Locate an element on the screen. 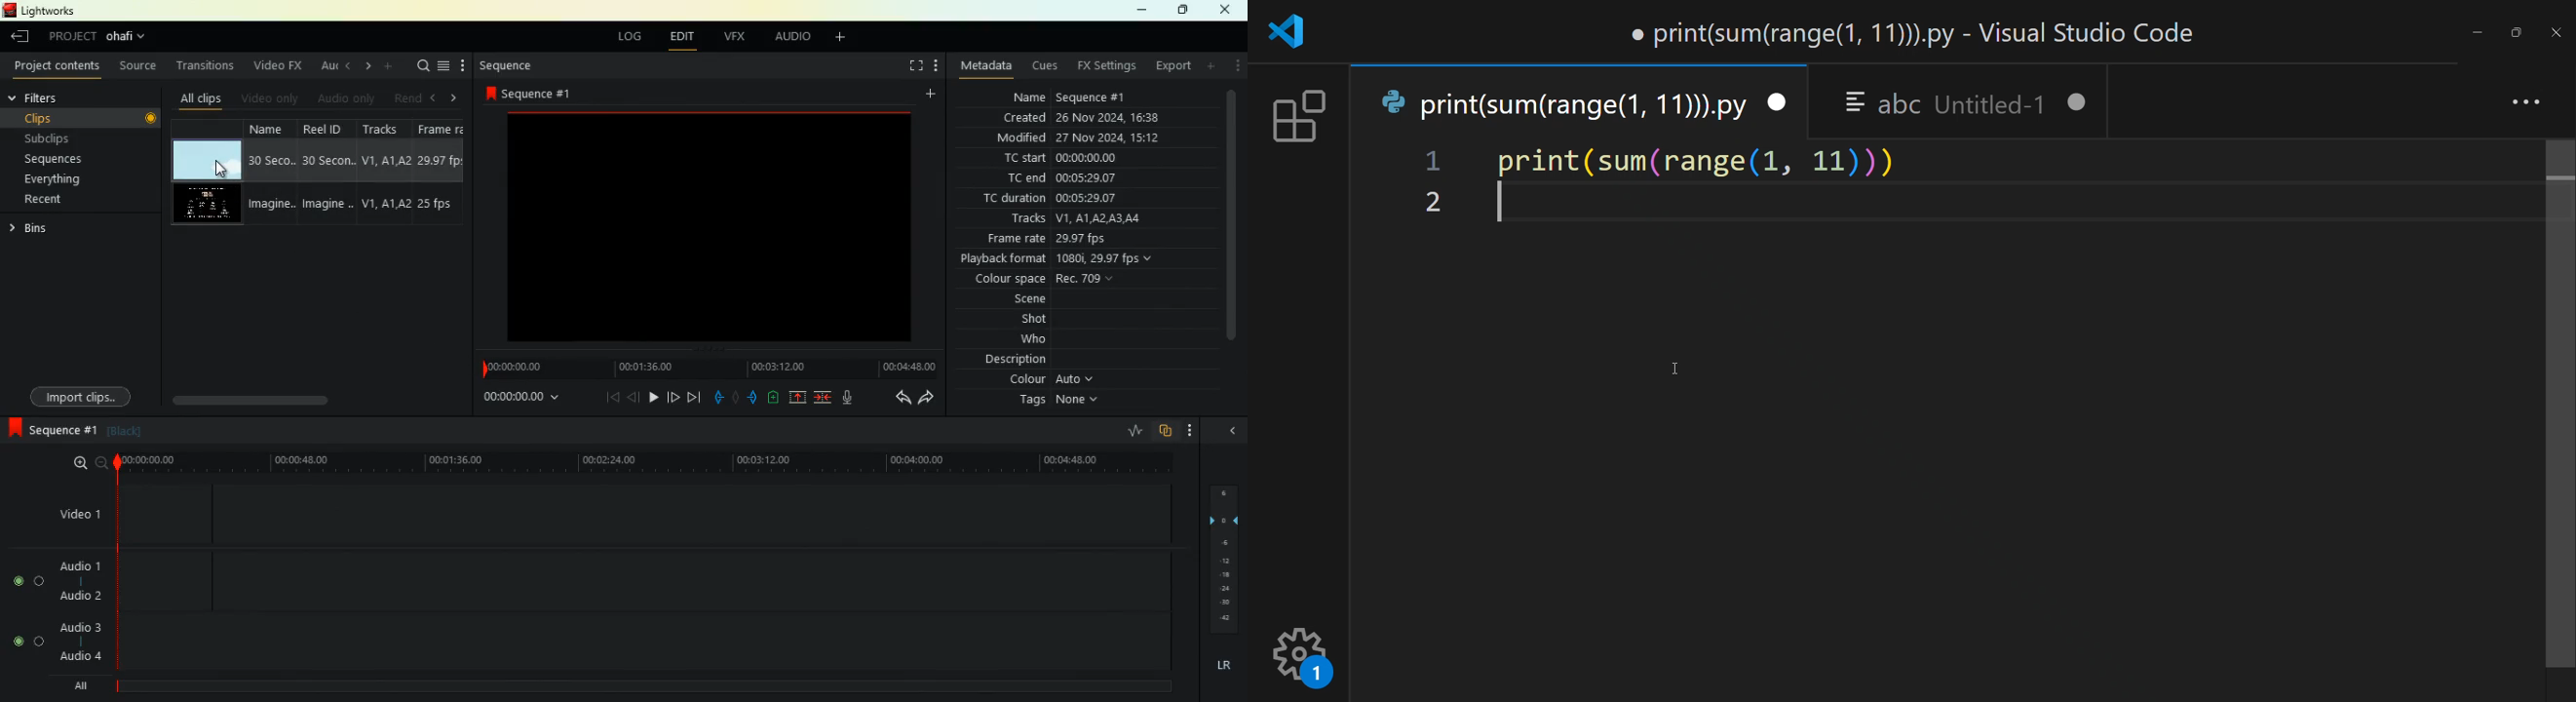 The width and height of the screenshot is (2576, 728). log is located at coordinates (626, 38).